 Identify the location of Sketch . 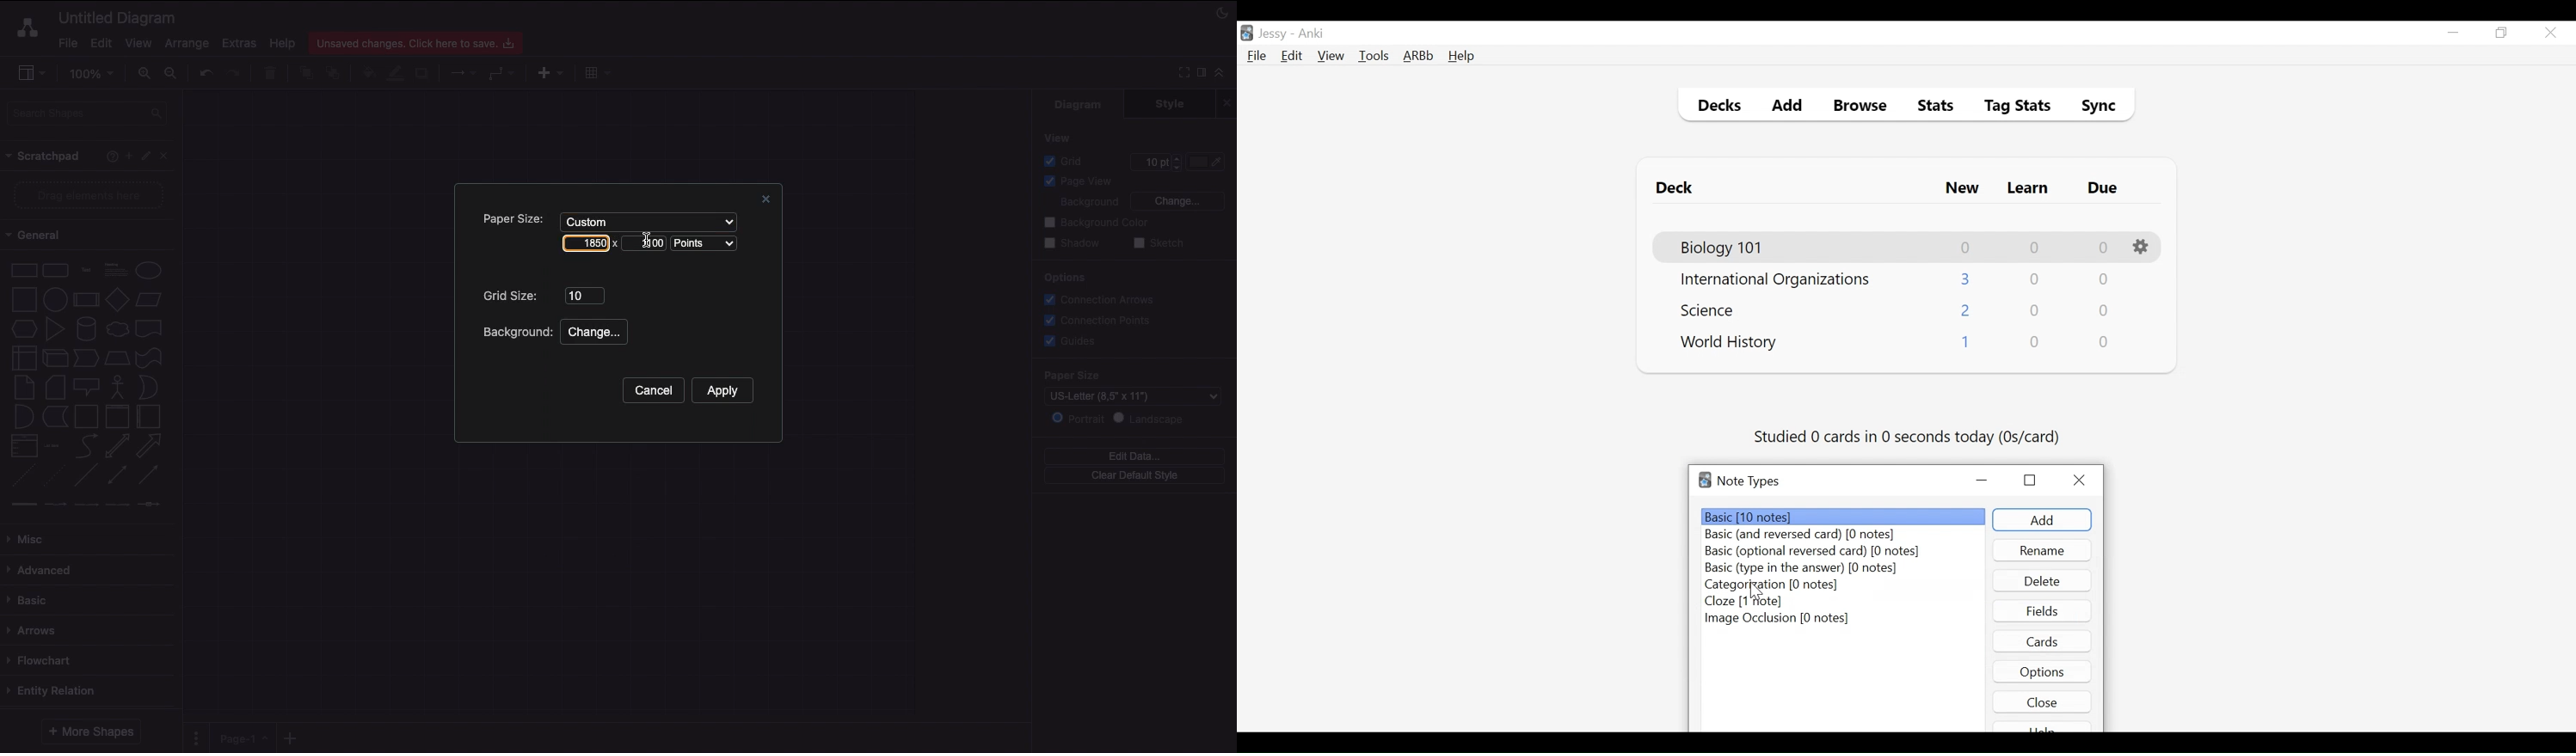
(1159, 244).